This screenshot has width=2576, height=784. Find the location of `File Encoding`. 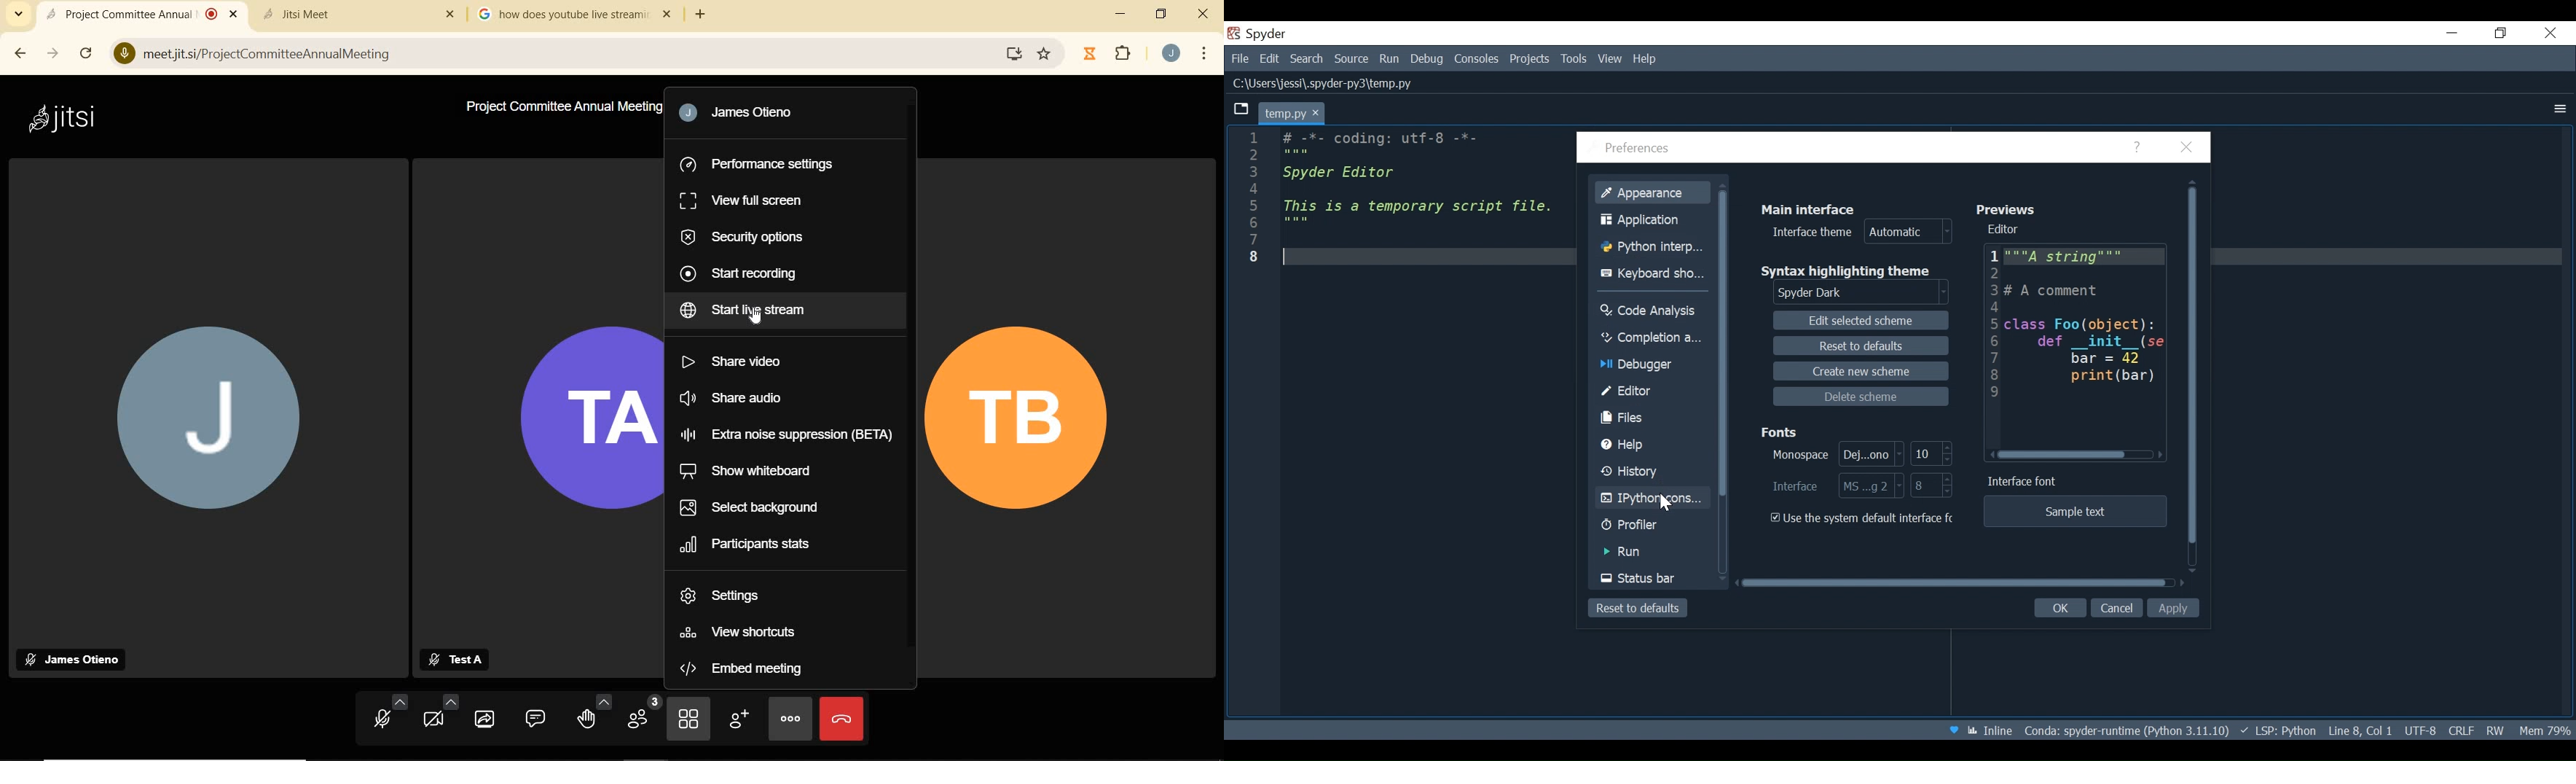

File Encoding is located at coordinates (2420, 731).